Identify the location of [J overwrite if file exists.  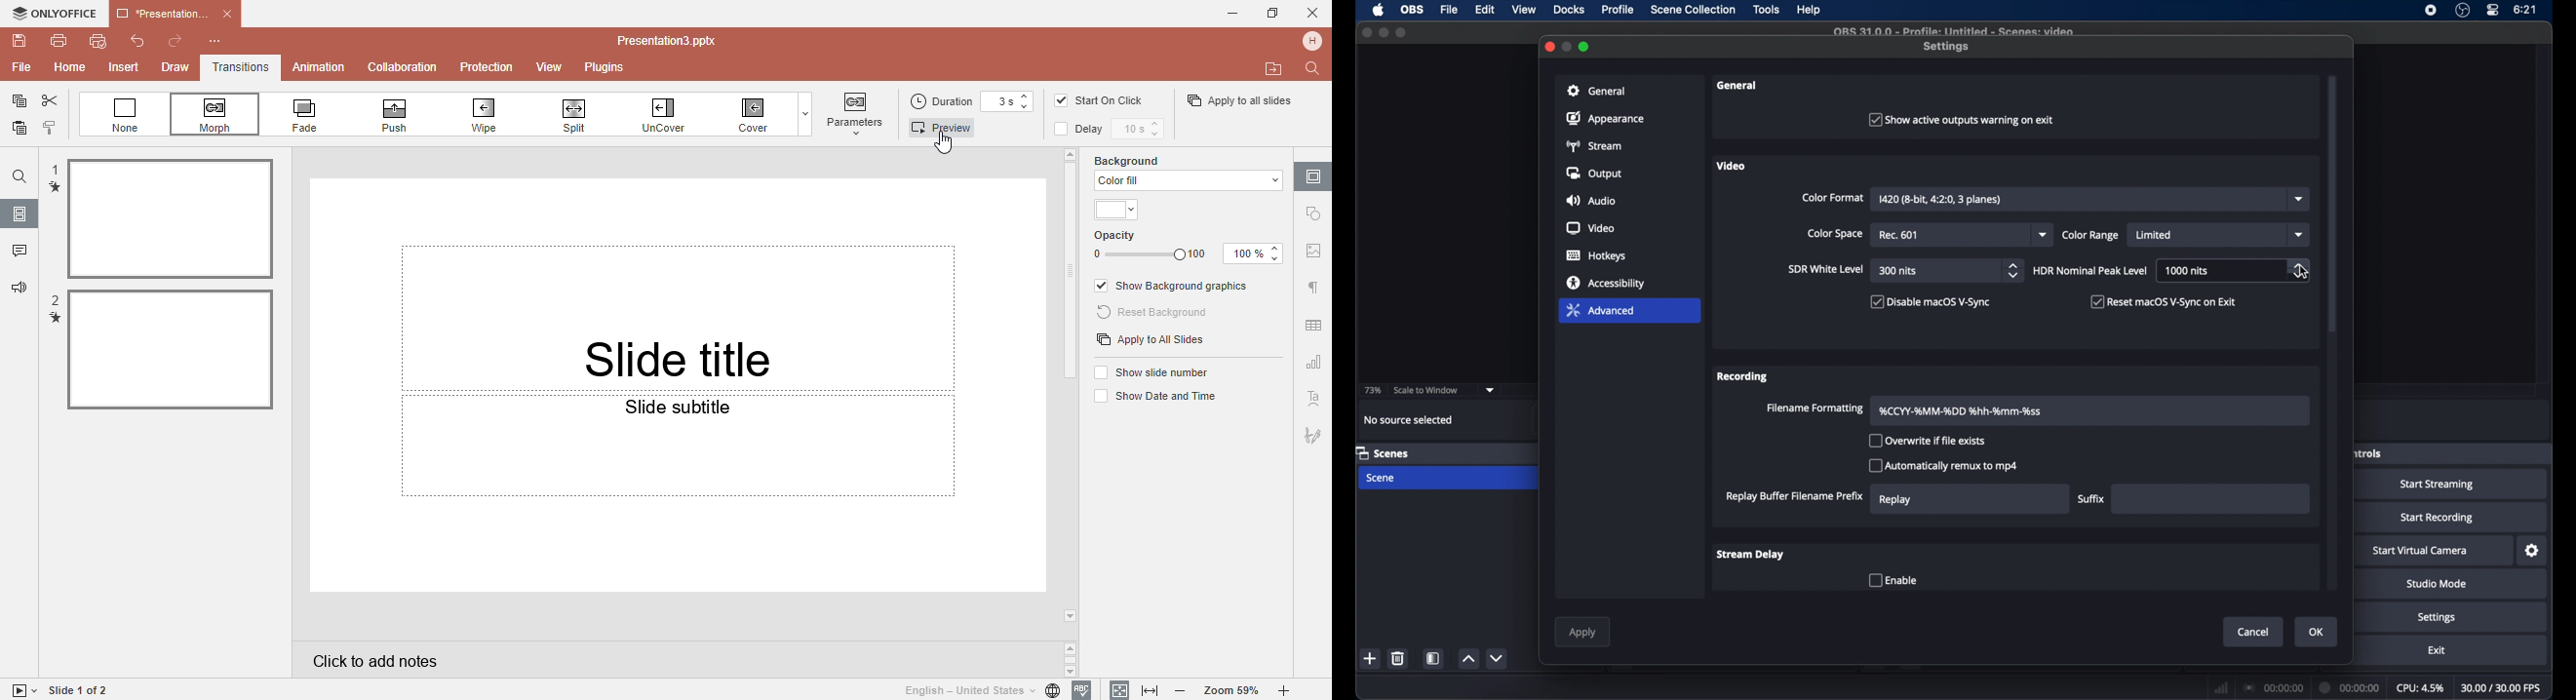
(1932, 443).